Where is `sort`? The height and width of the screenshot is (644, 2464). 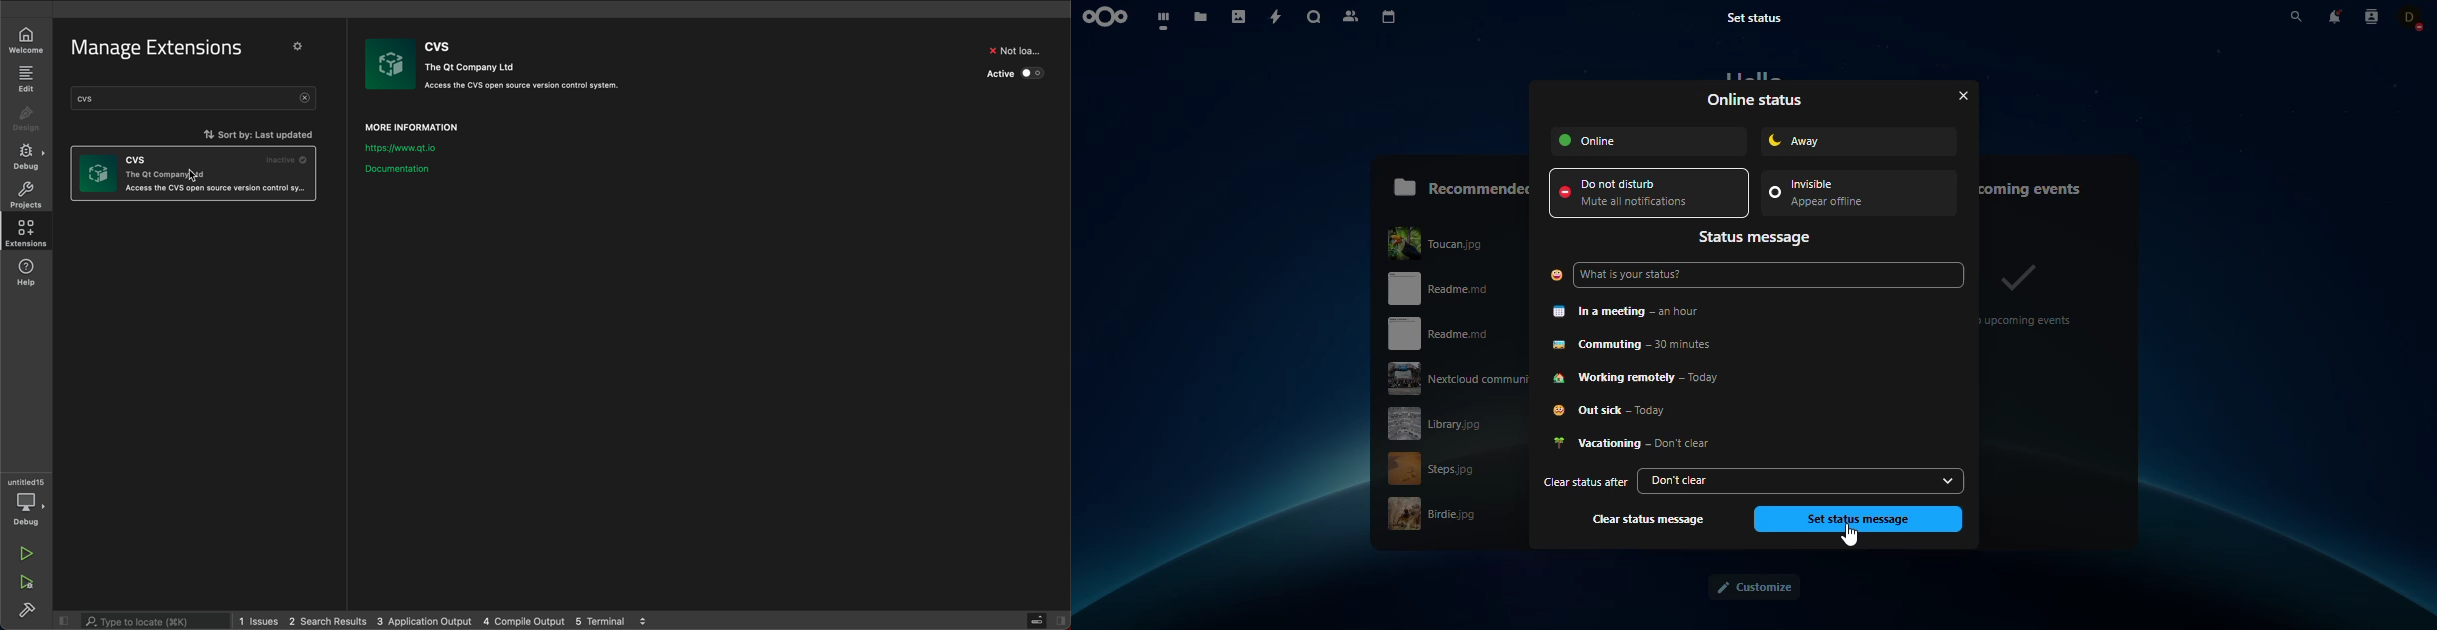 sort is located at coordinates (253, 133).